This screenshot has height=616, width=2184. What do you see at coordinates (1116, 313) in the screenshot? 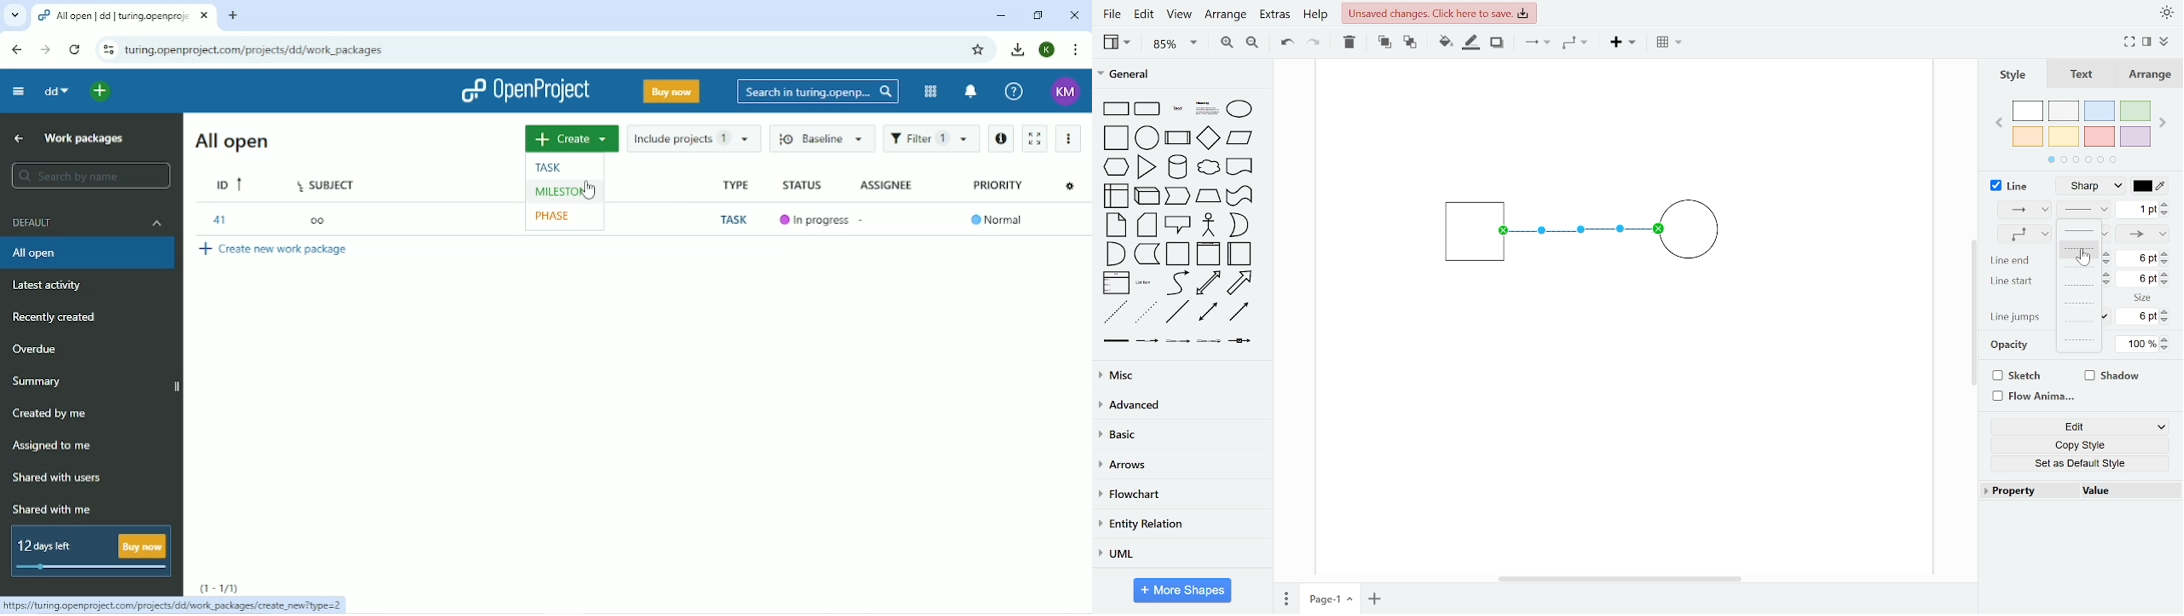
I see `dashed line` at bounding box center [1116, 313].